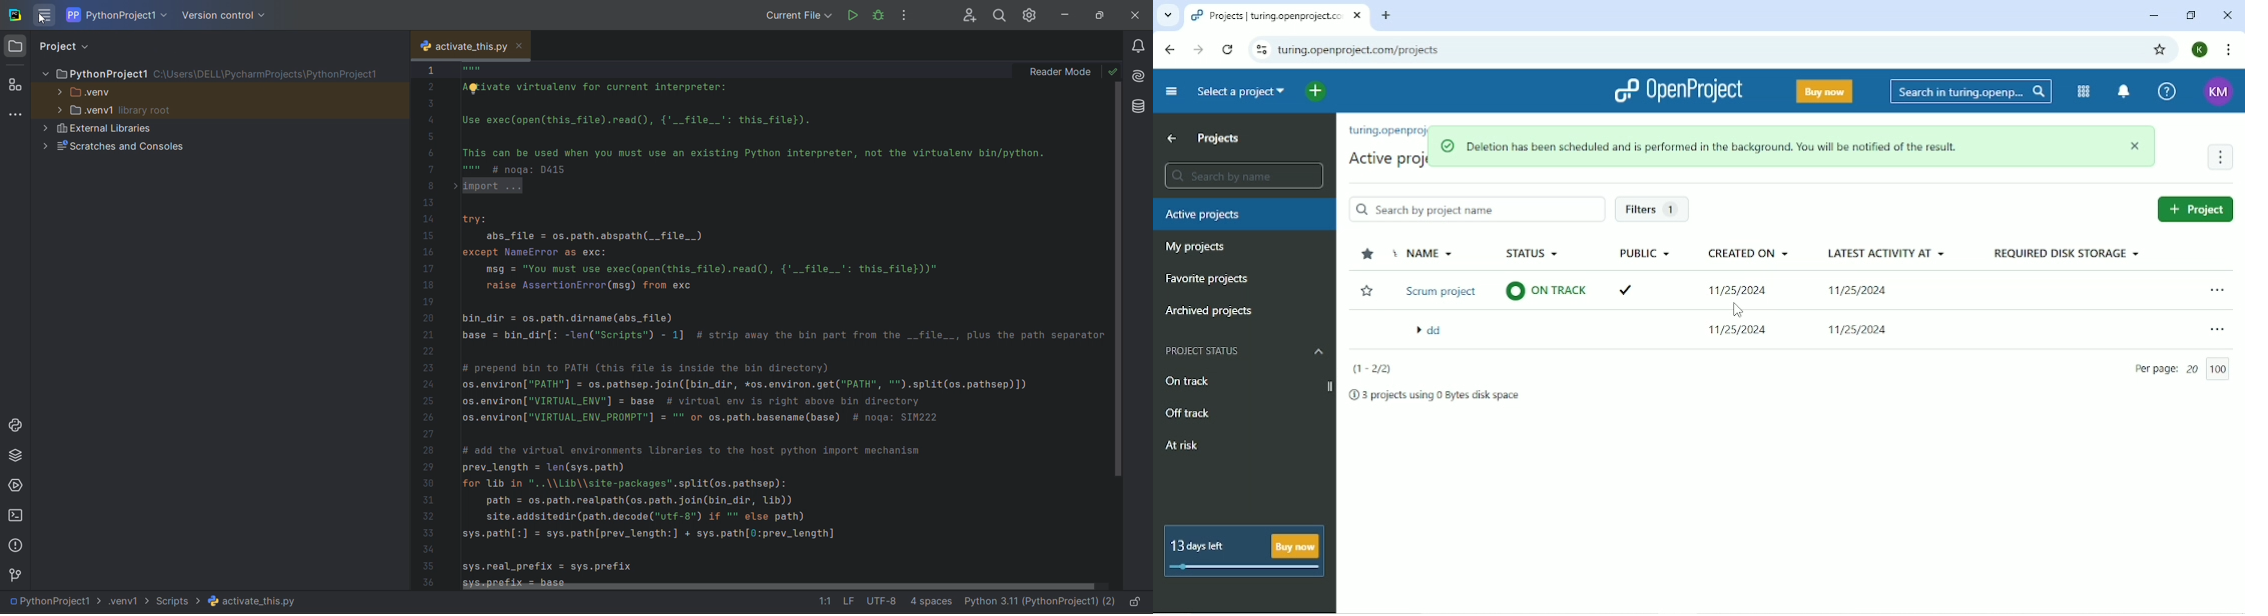 Image resolution: width=2268 pixels, height=616 pixels. What do you see at coordinates (2065, 255) in the screenshot?
I see `Required disk storage` at bounding box center [2065, 255].